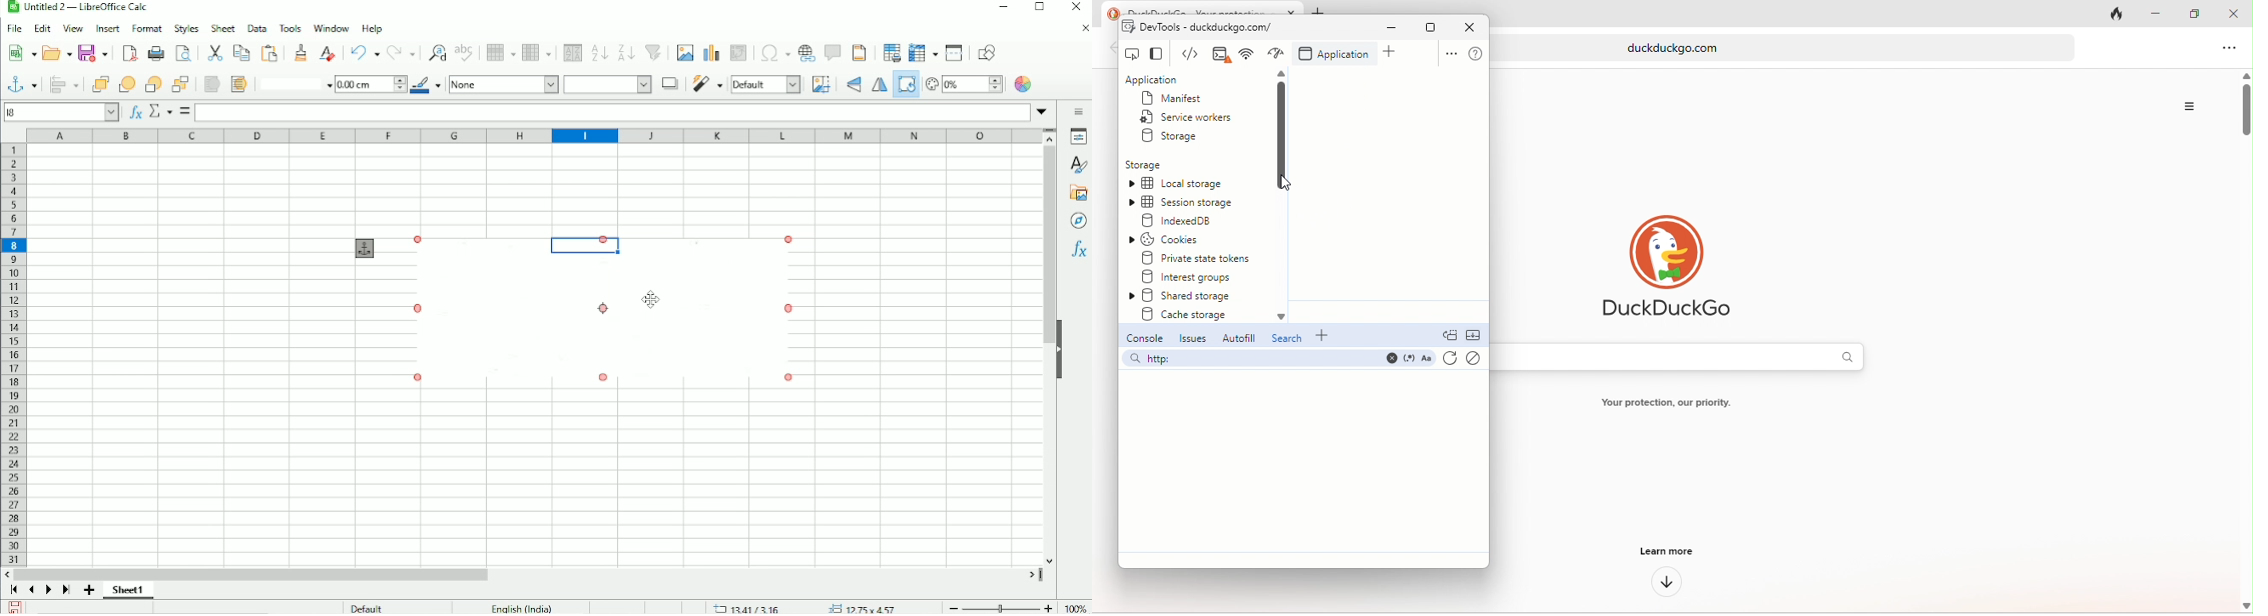 The image size is (2268, 616). What do you see at coordinates (135, 112) in the screenshot?
I see `Function wizard` at bounding box center [135, 112].